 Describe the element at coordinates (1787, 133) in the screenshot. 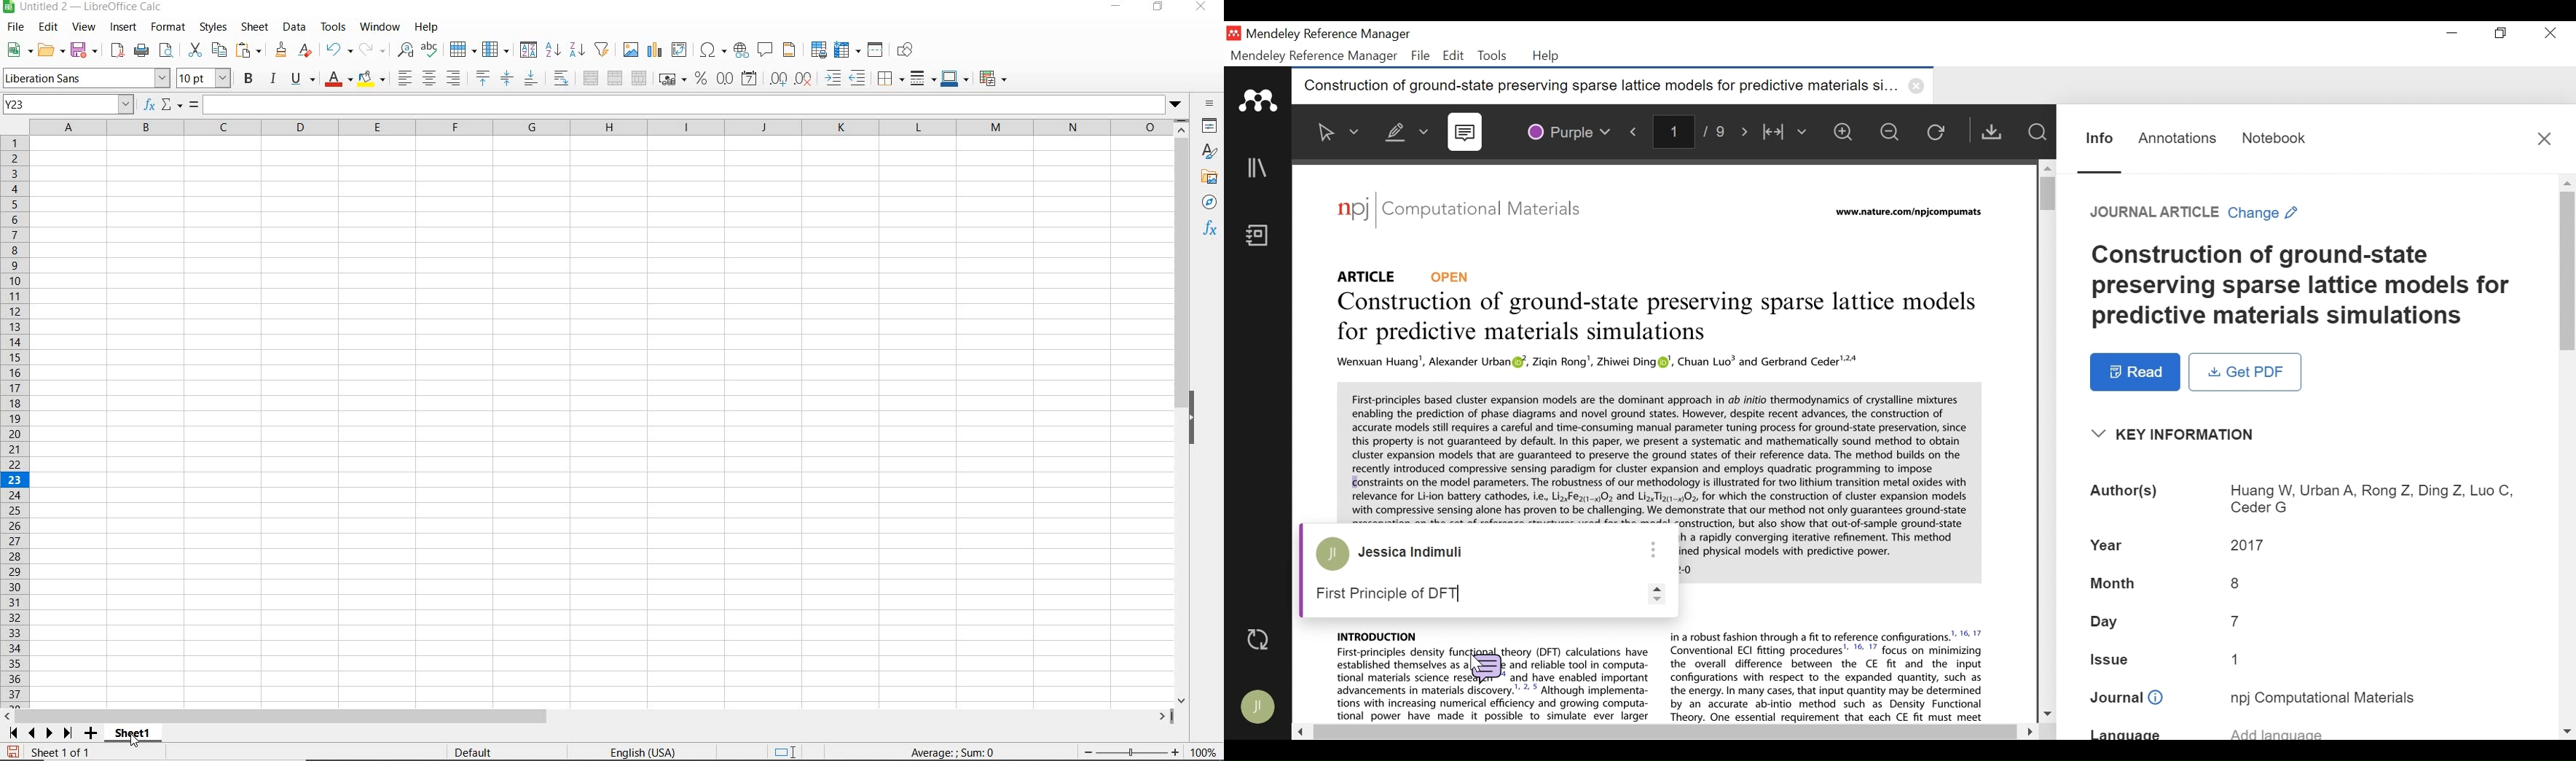

I see `Width to fit` at that location.